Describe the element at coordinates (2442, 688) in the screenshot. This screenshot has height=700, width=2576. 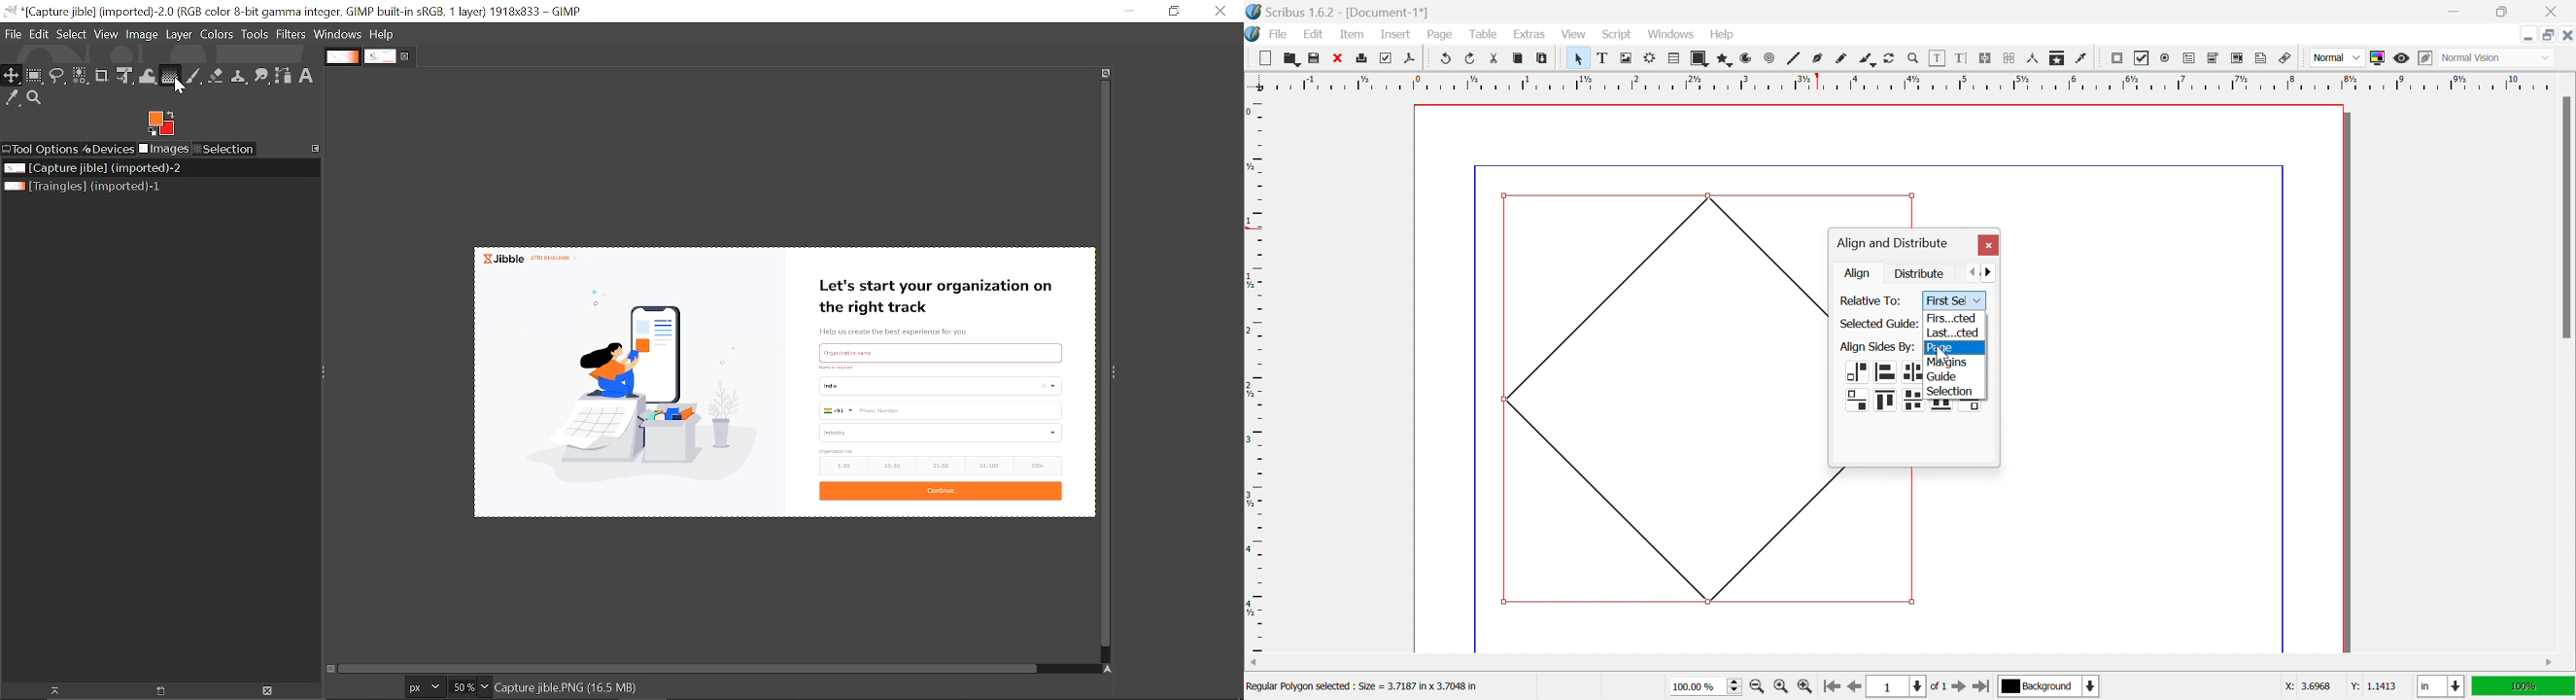
I see `in` at that location.